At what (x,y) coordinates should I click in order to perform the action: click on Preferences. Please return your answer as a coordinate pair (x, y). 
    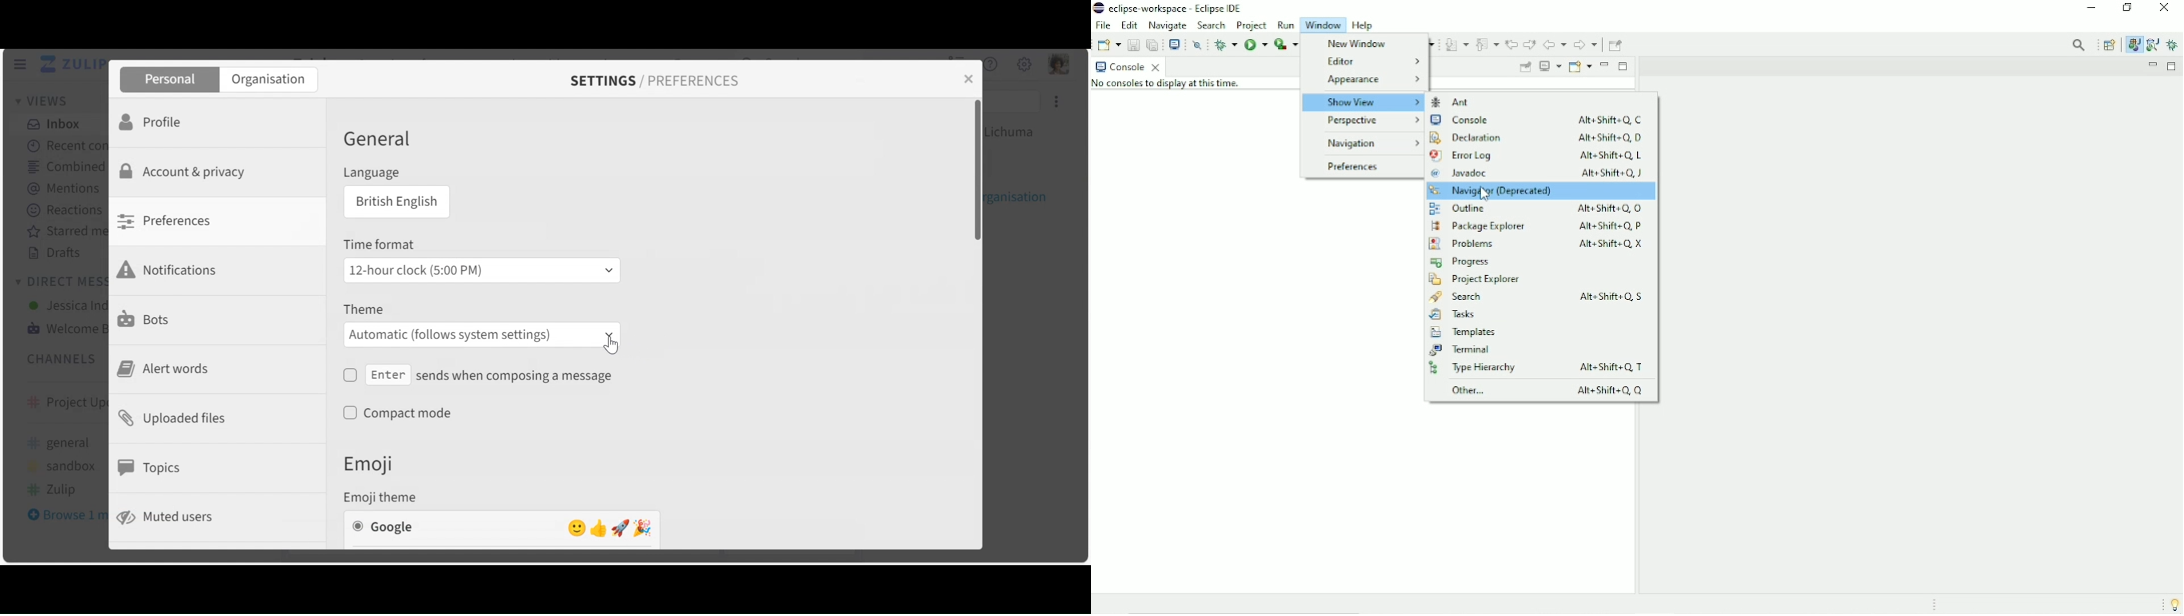
    Looking at the image, I should click on (168, 221).